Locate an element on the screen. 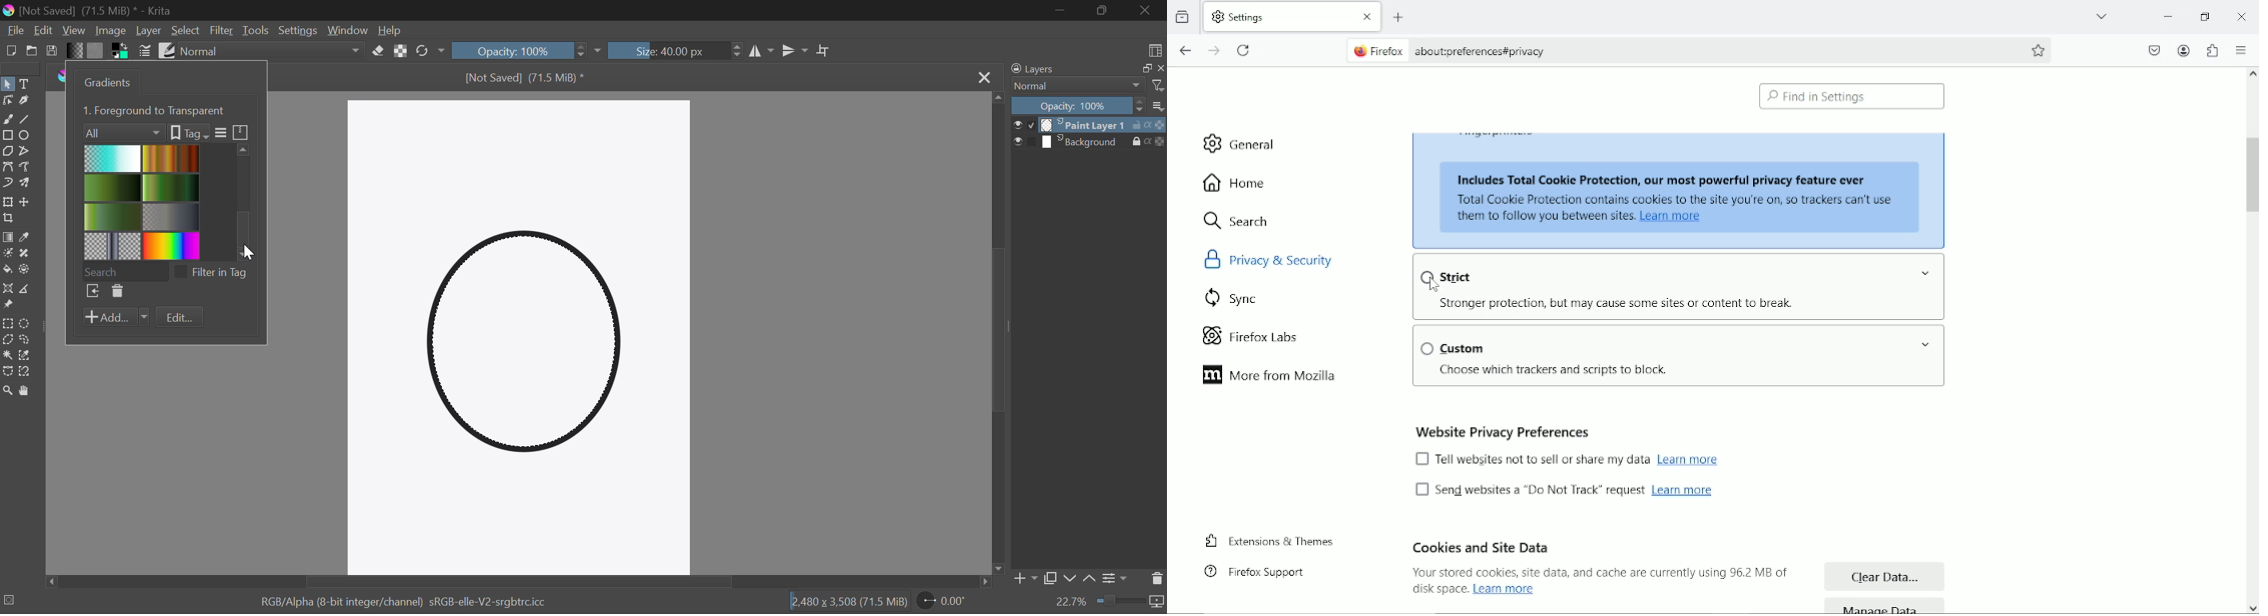 Image resolution: width=2268 pixels, height=616 pixels. Scroll Bar is located at coordinates (517, 583).